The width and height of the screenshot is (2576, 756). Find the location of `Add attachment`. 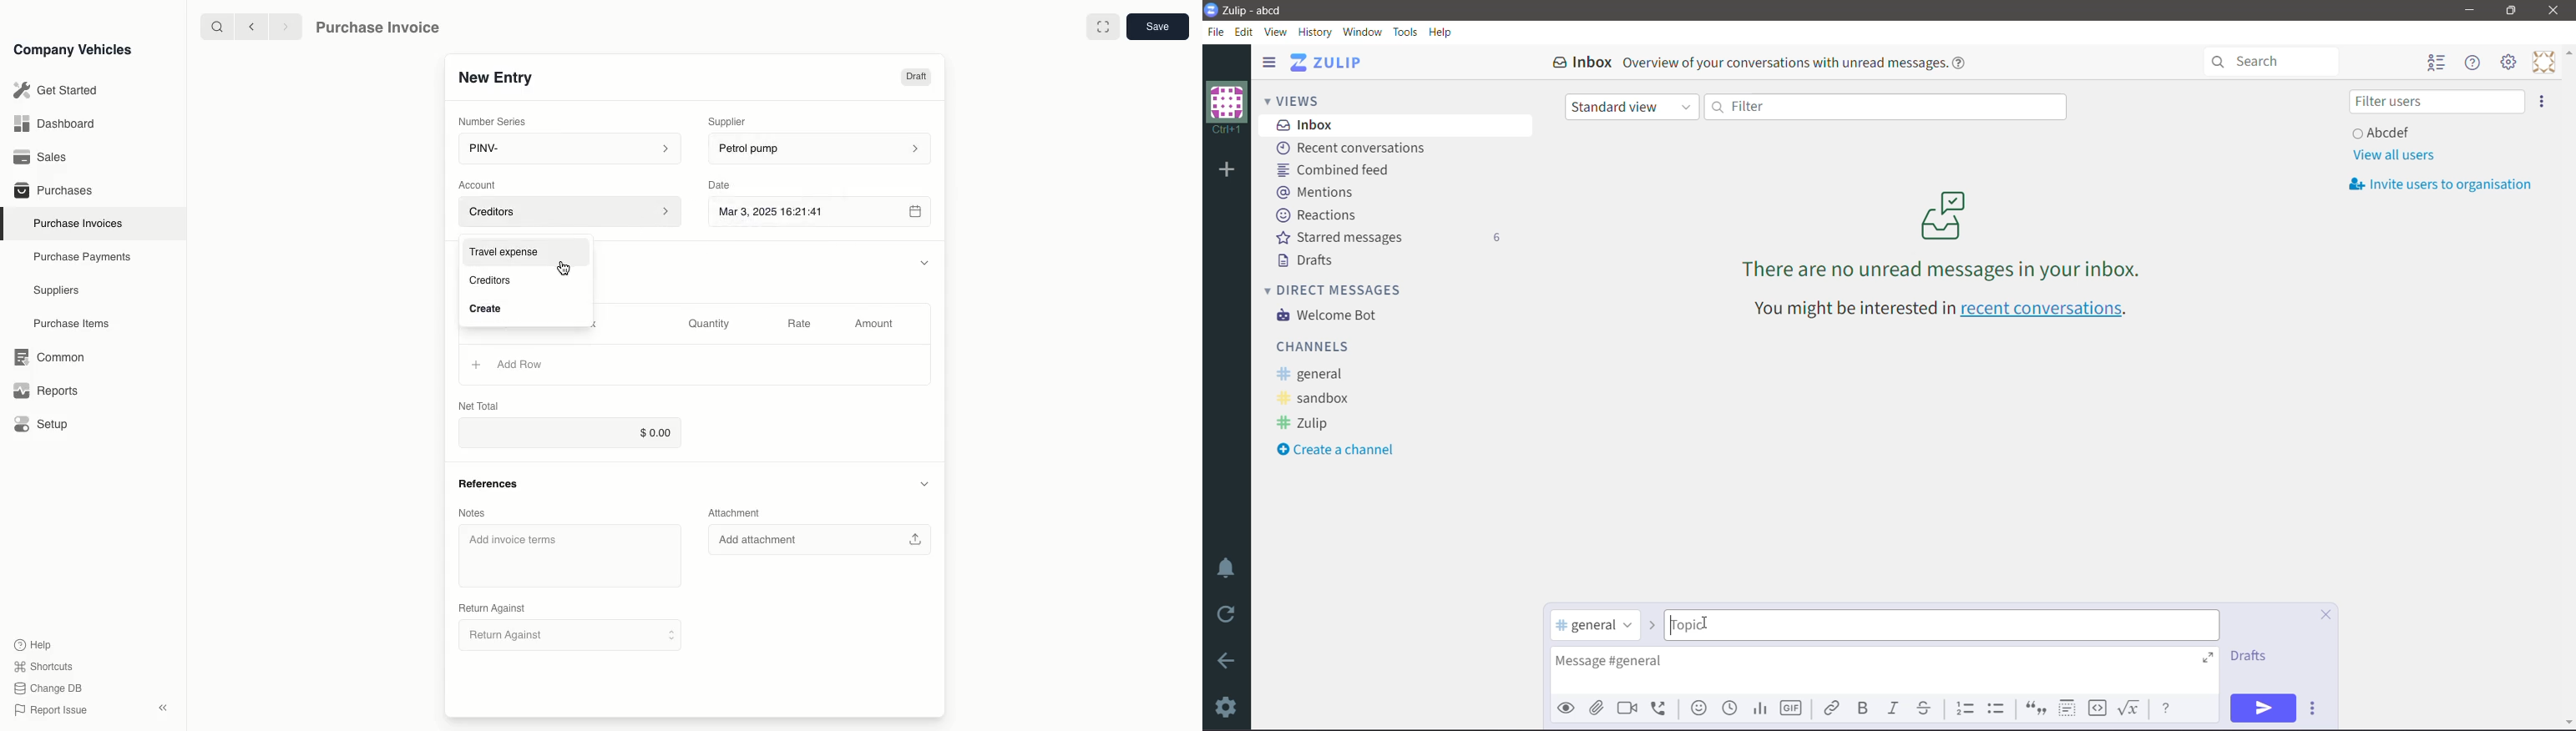

Add attachment is located at coordinates (817, 538).